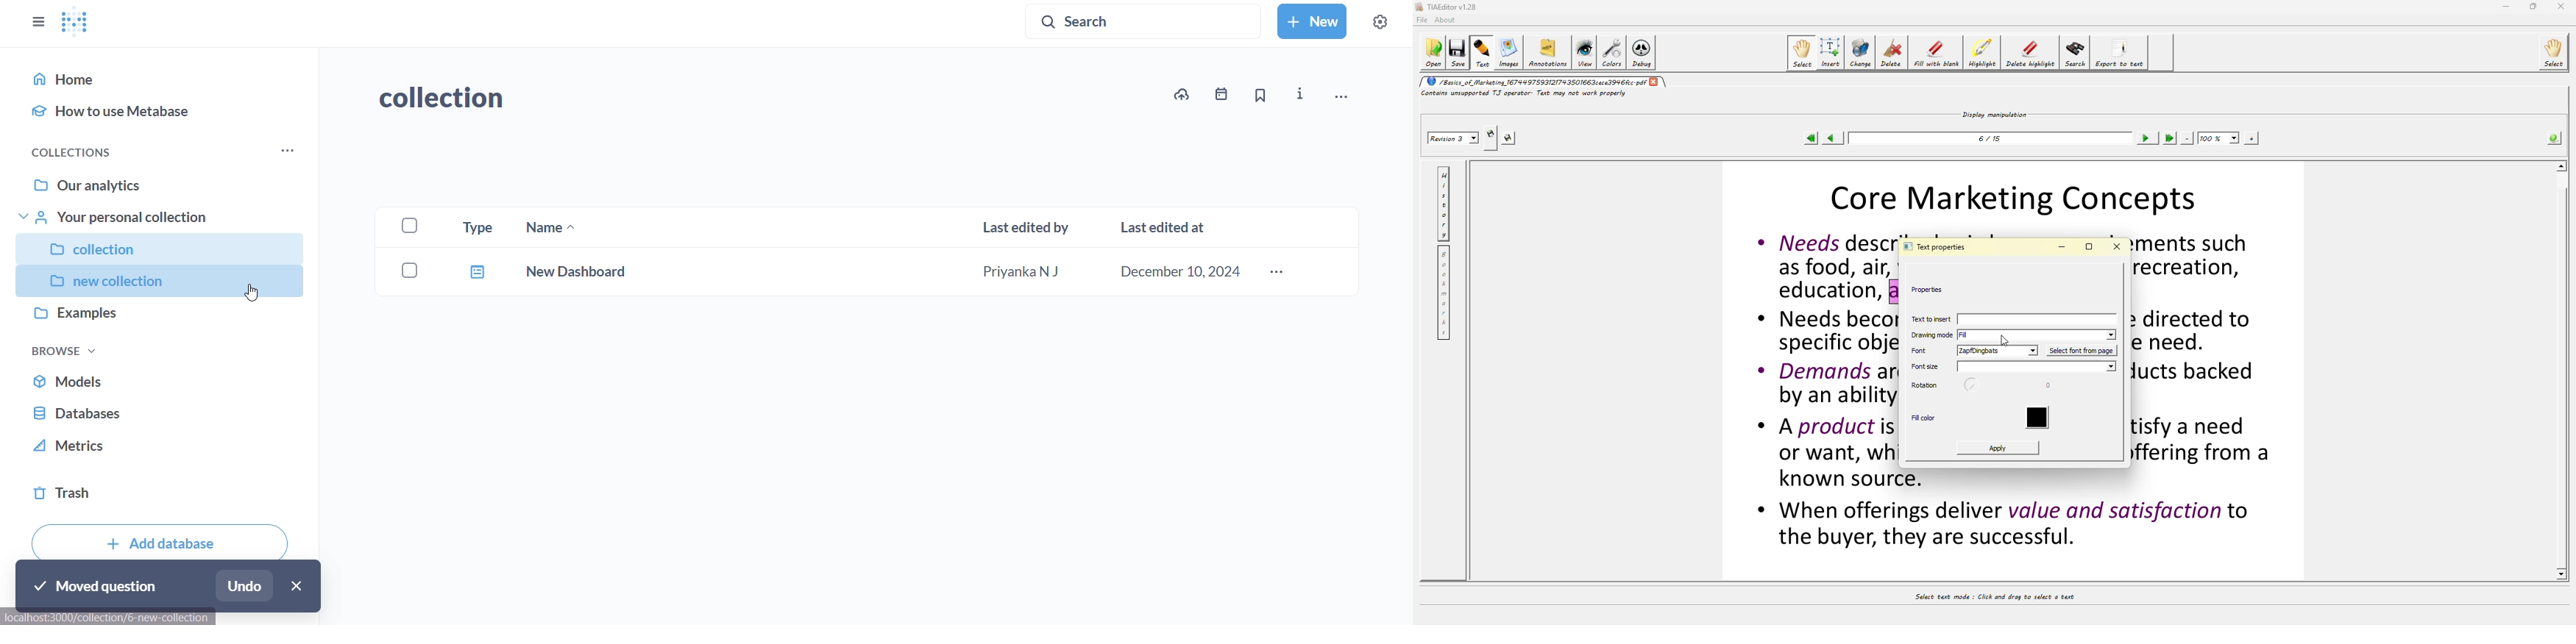 This screenshot has height=644, width=2576. I want to click on logo, so click(77, 23).